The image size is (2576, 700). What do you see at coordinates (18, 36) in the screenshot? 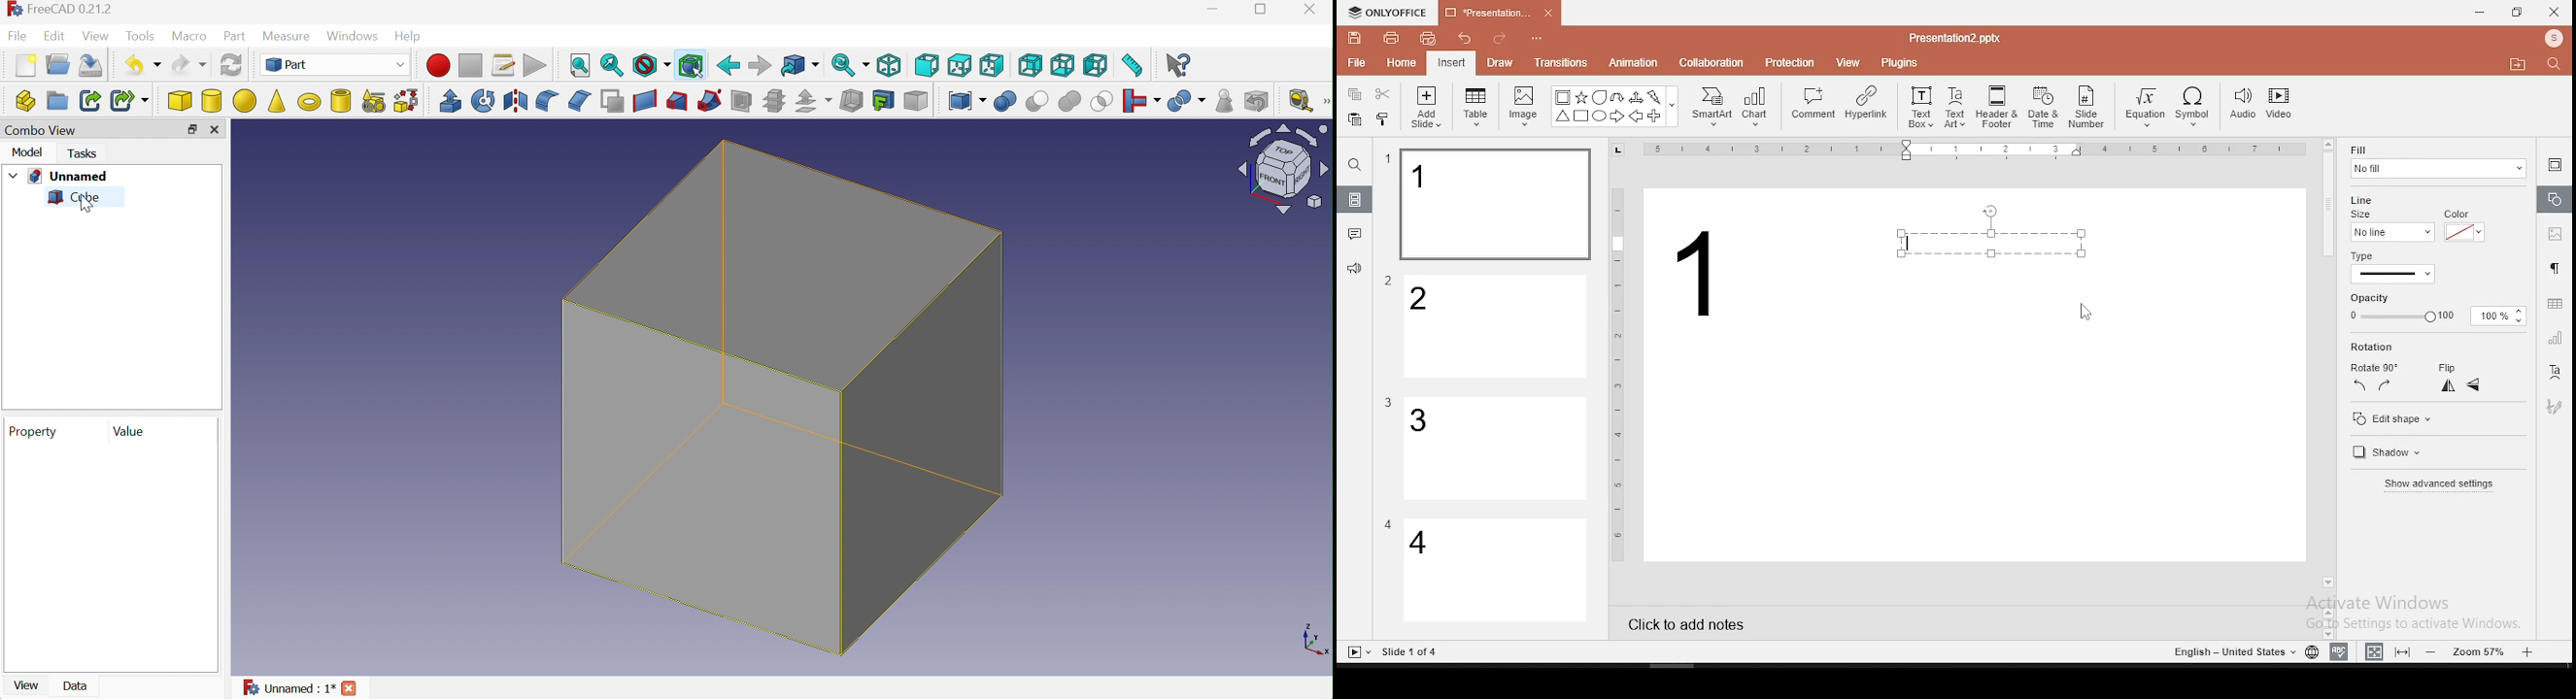
I see `File` at bounding box center [18, 36].